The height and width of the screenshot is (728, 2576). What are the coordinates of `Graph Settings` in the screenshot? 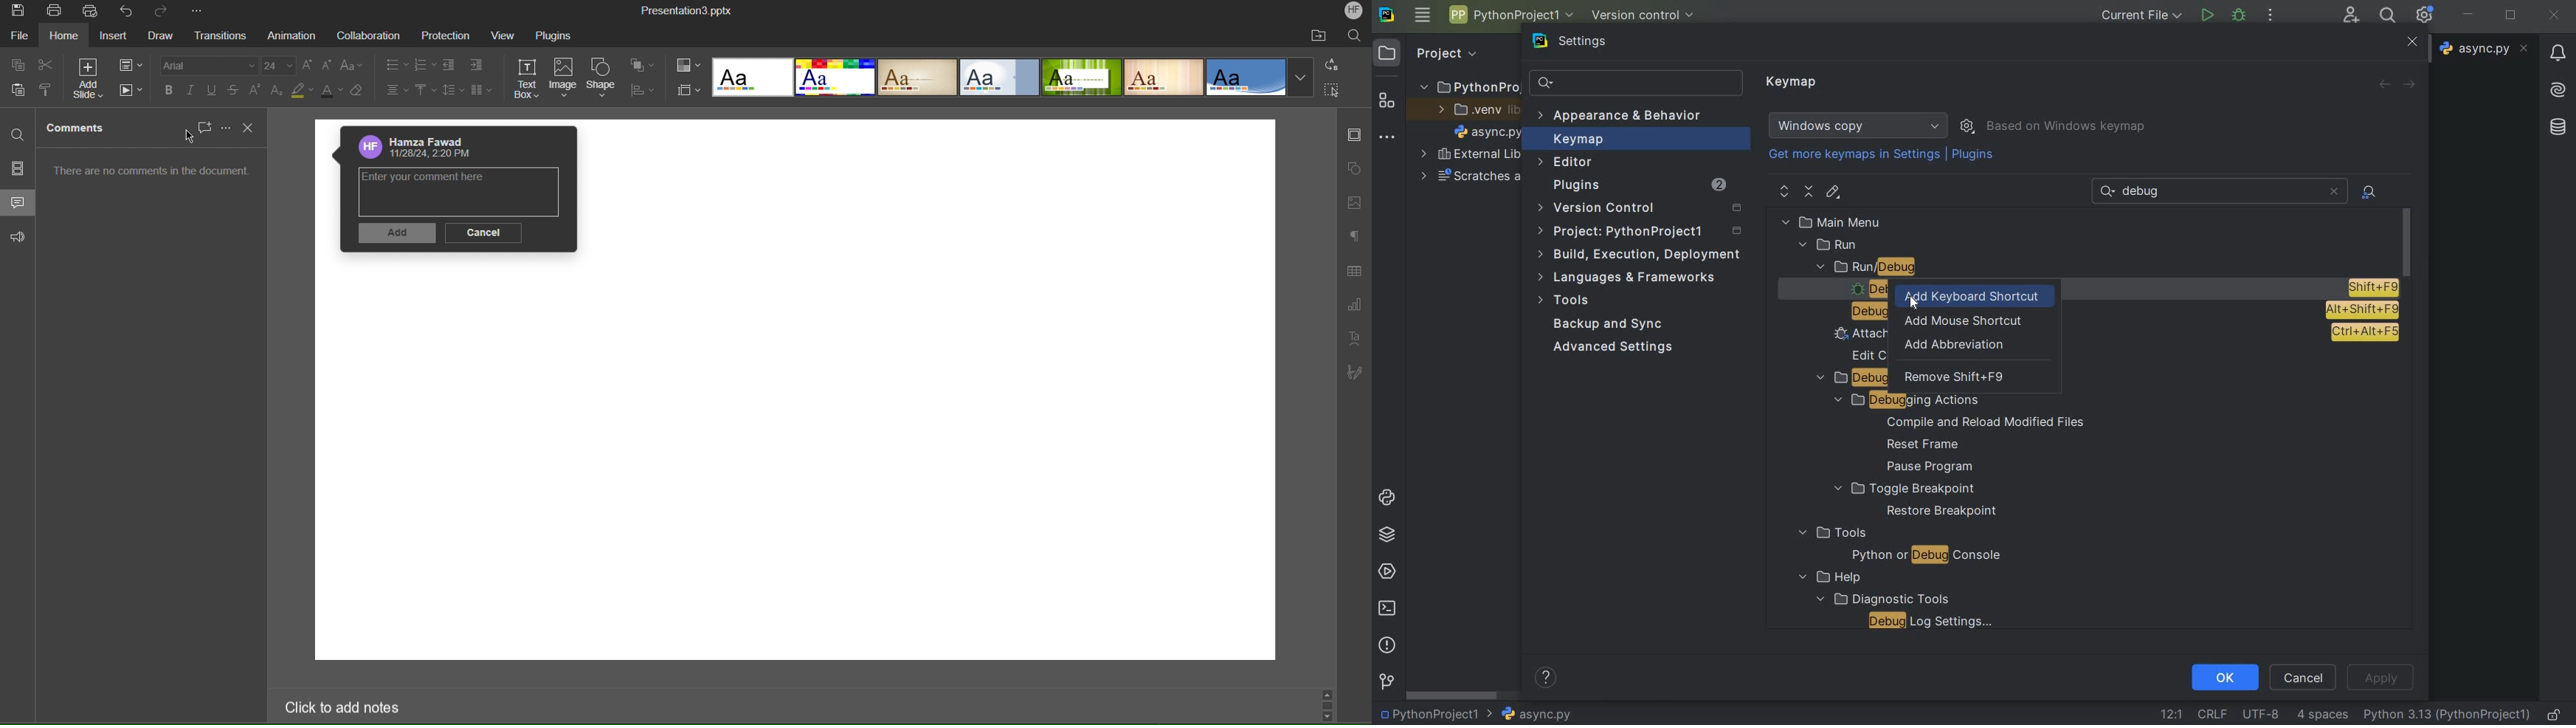 It's located at (1354, 306).